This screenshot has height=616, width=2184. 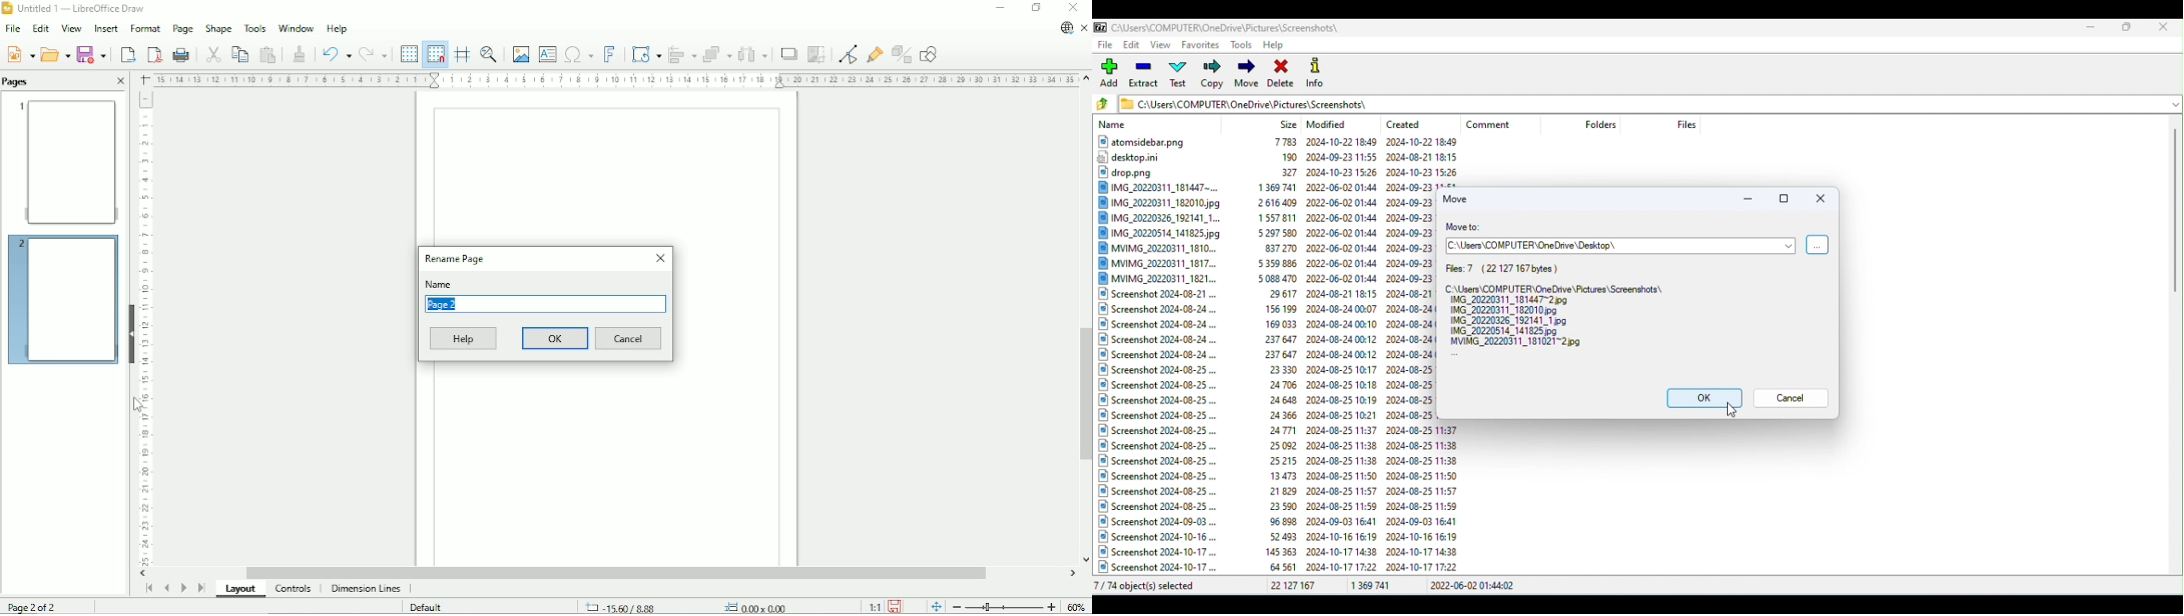 What do you see at coordinates (928, 54) in the screenshot?
I see `Show draw functions` at bounding box center [928, 54].